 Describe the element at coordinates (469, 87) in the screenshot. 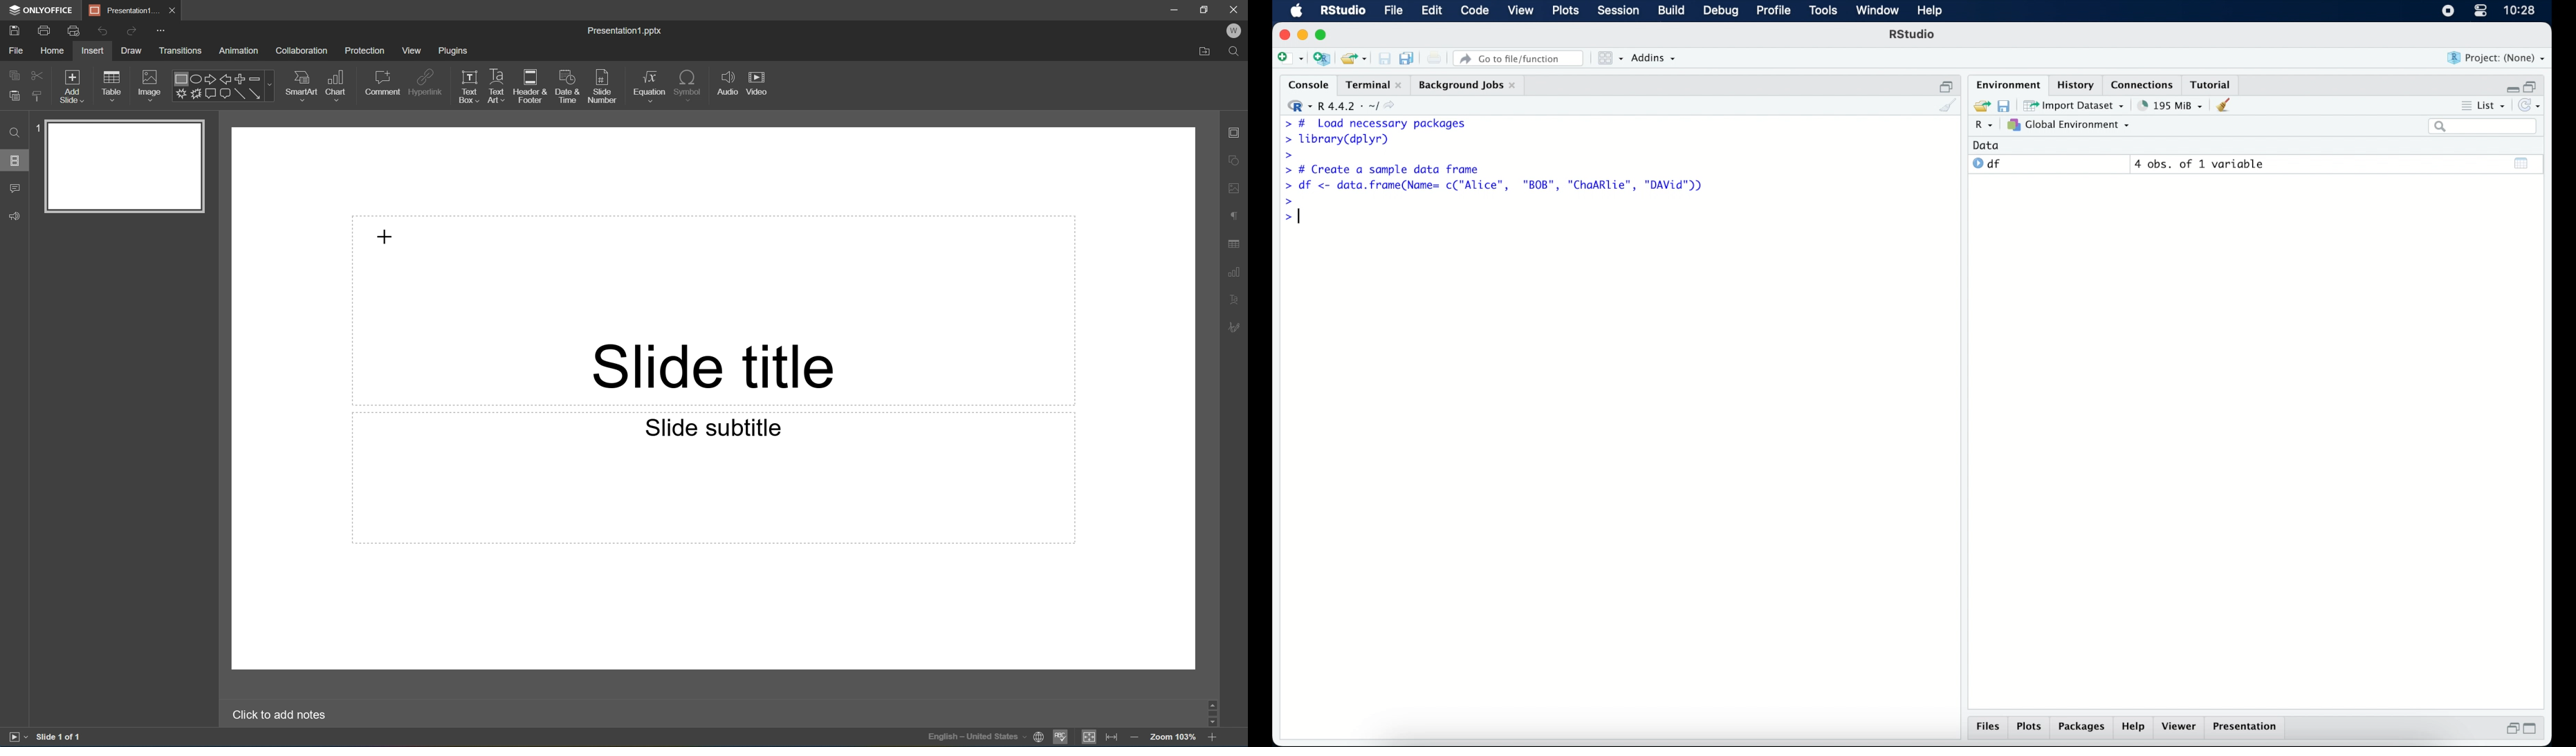

I see `Text Box` at that location.